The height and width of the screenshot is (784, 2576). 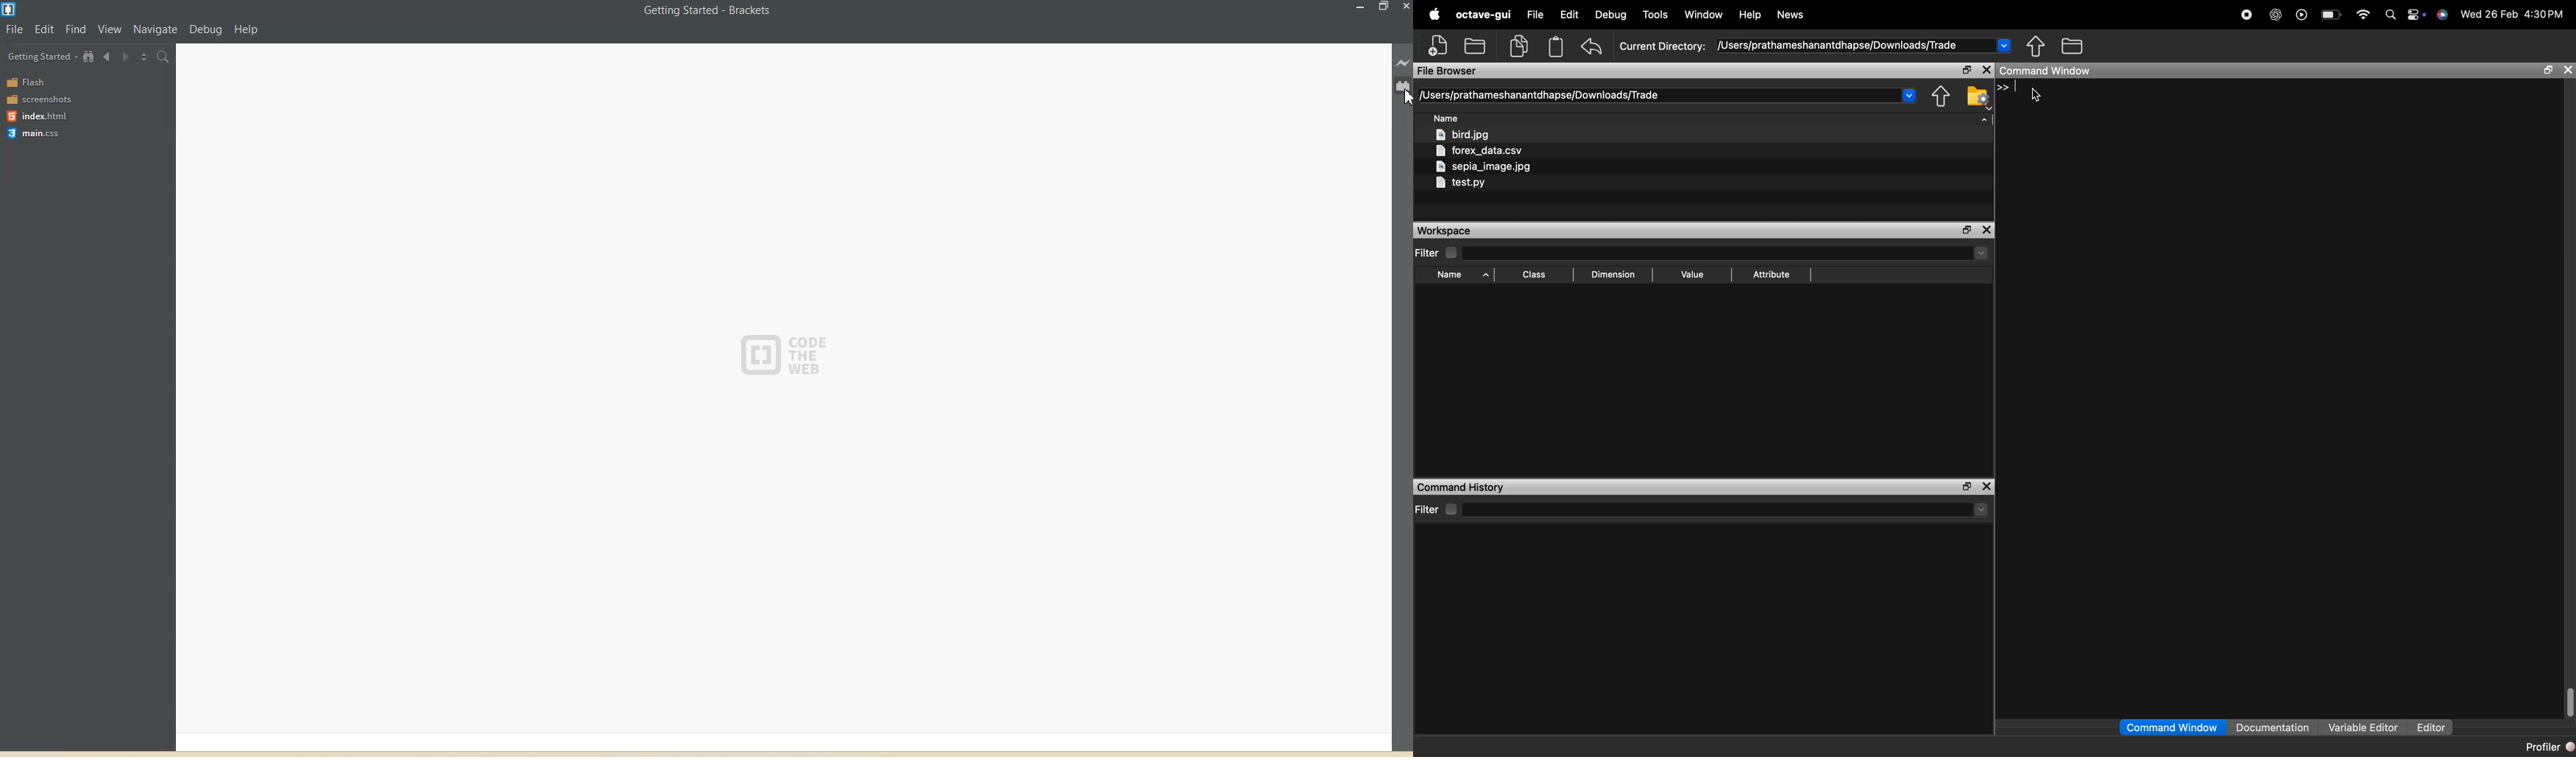 What do you see at coordinates (1445, 232) in the screenshot?
I see `Workspace` at bounding box center [1445, 232].